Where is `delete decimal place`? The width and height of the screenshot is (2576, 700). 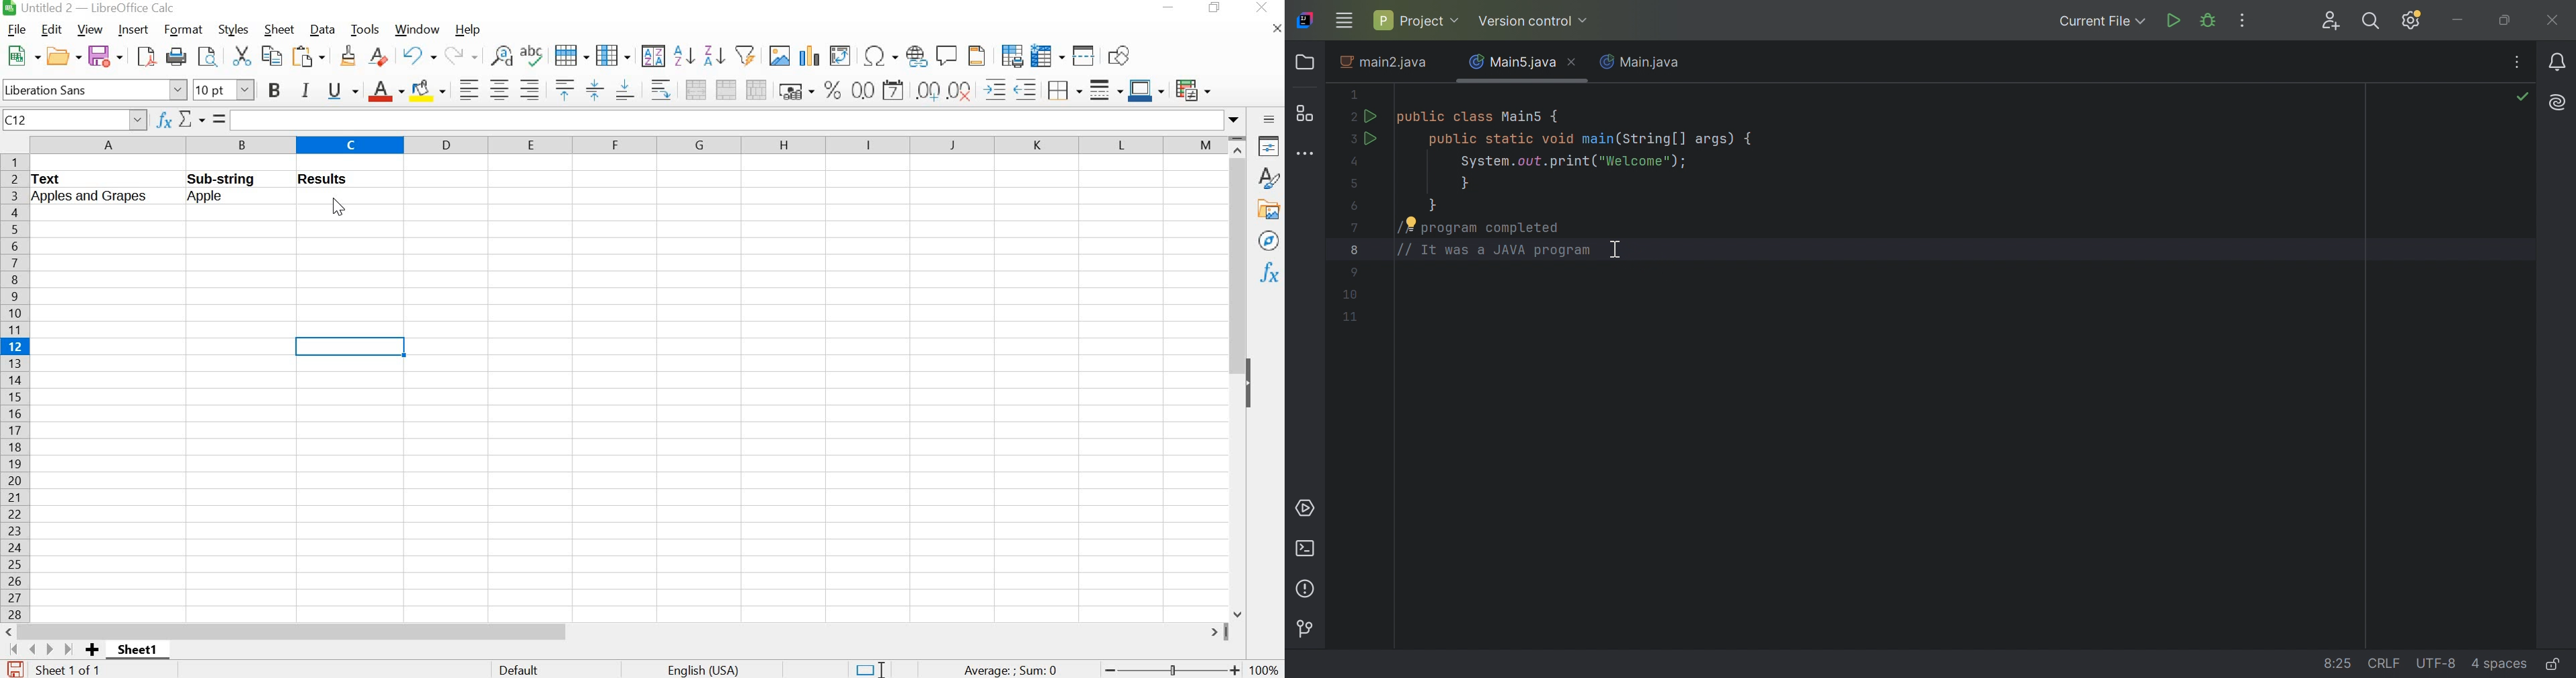 delete decimal place is located at coordinates (960, 90).